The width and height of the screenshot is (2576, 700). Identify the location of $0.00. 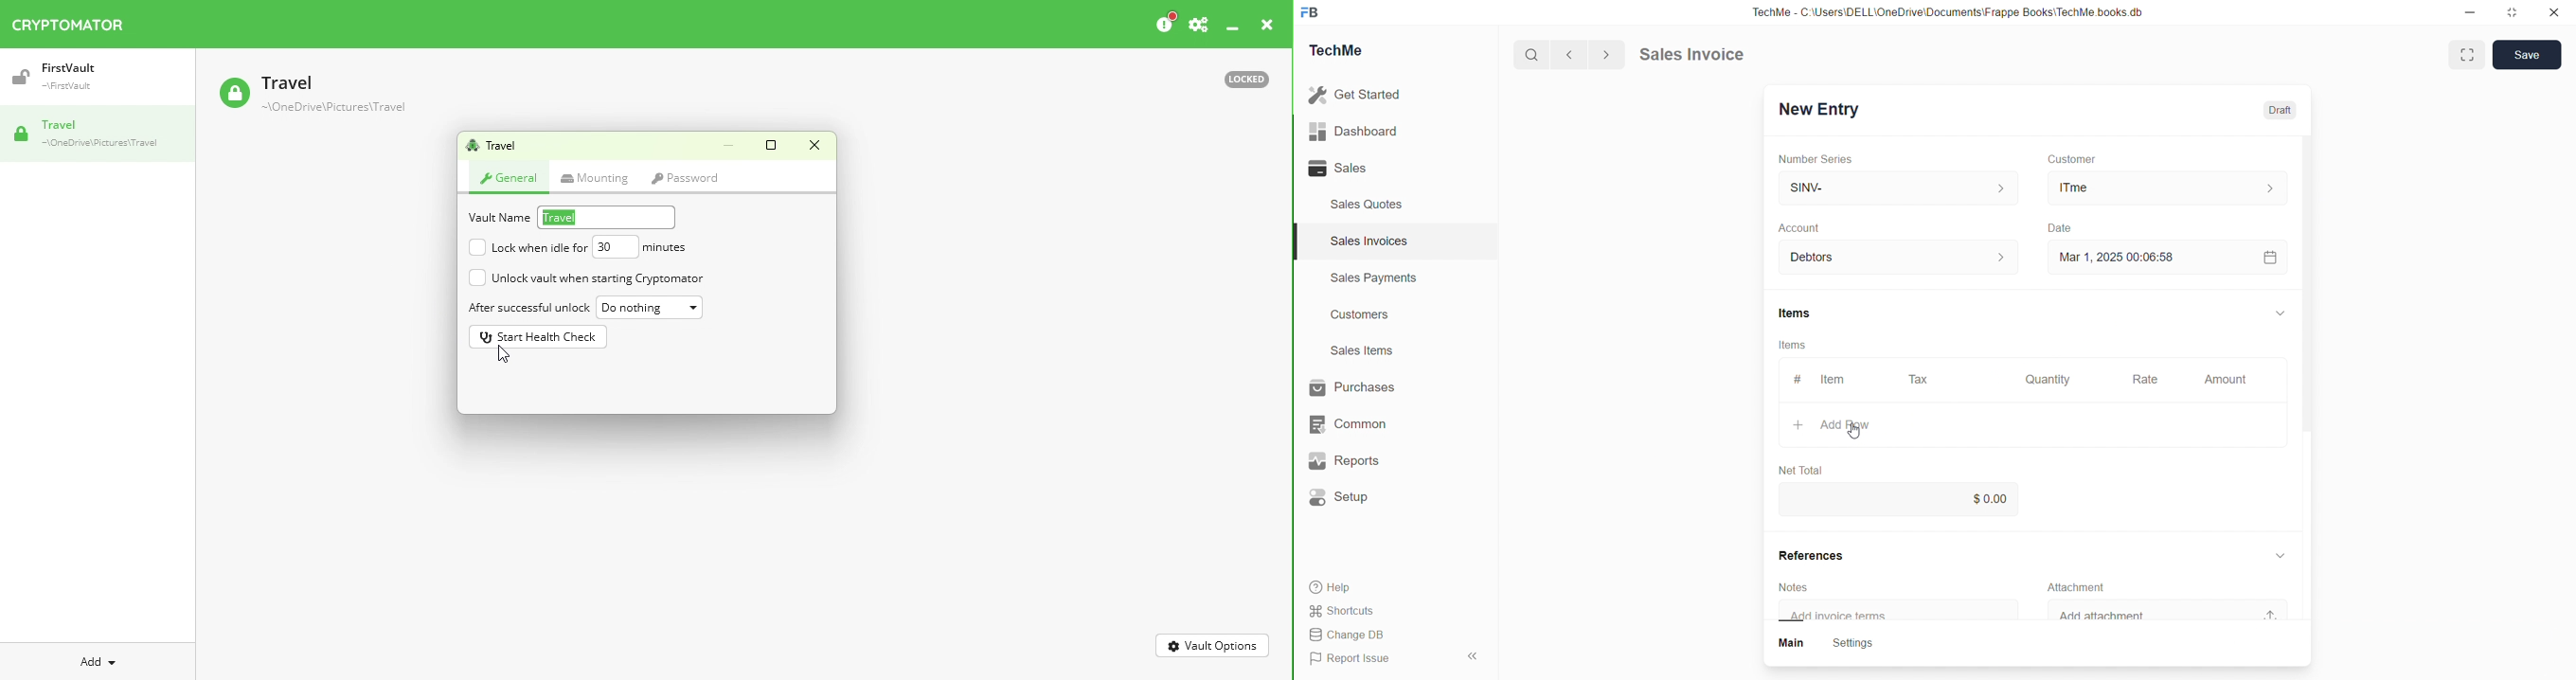
(1994, 497).